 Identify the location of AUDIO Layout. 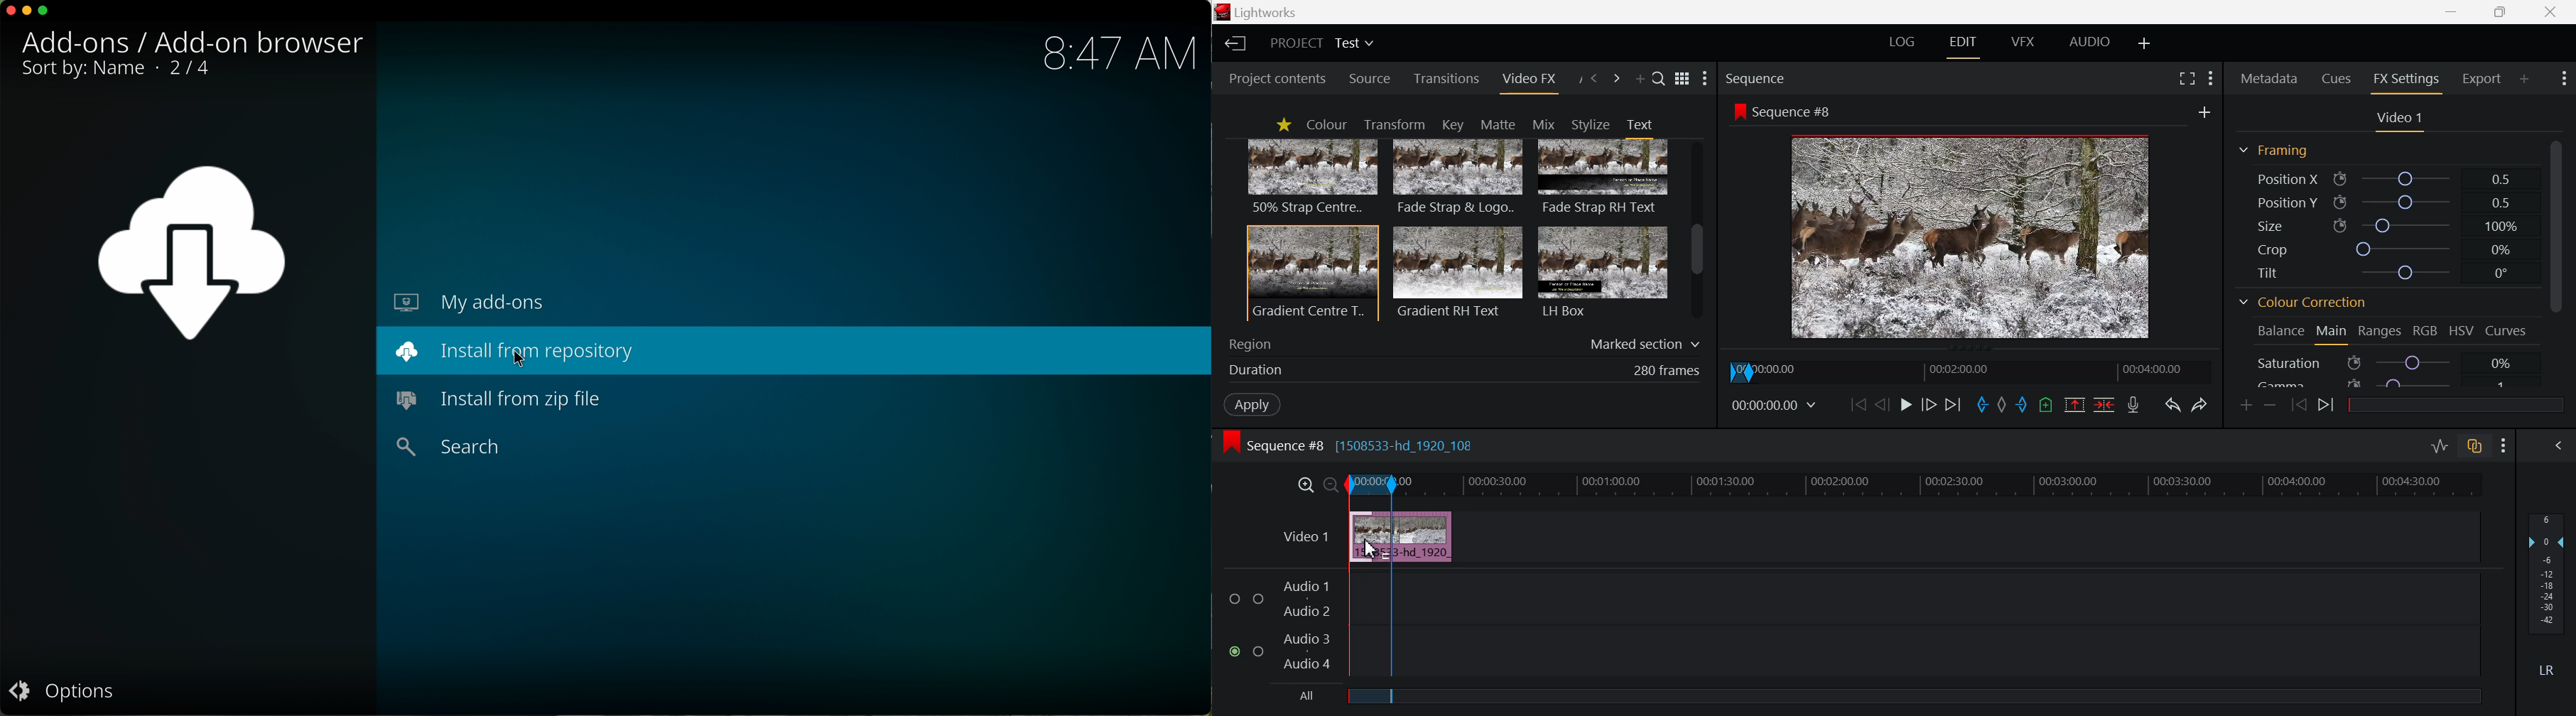
(2094, 40).